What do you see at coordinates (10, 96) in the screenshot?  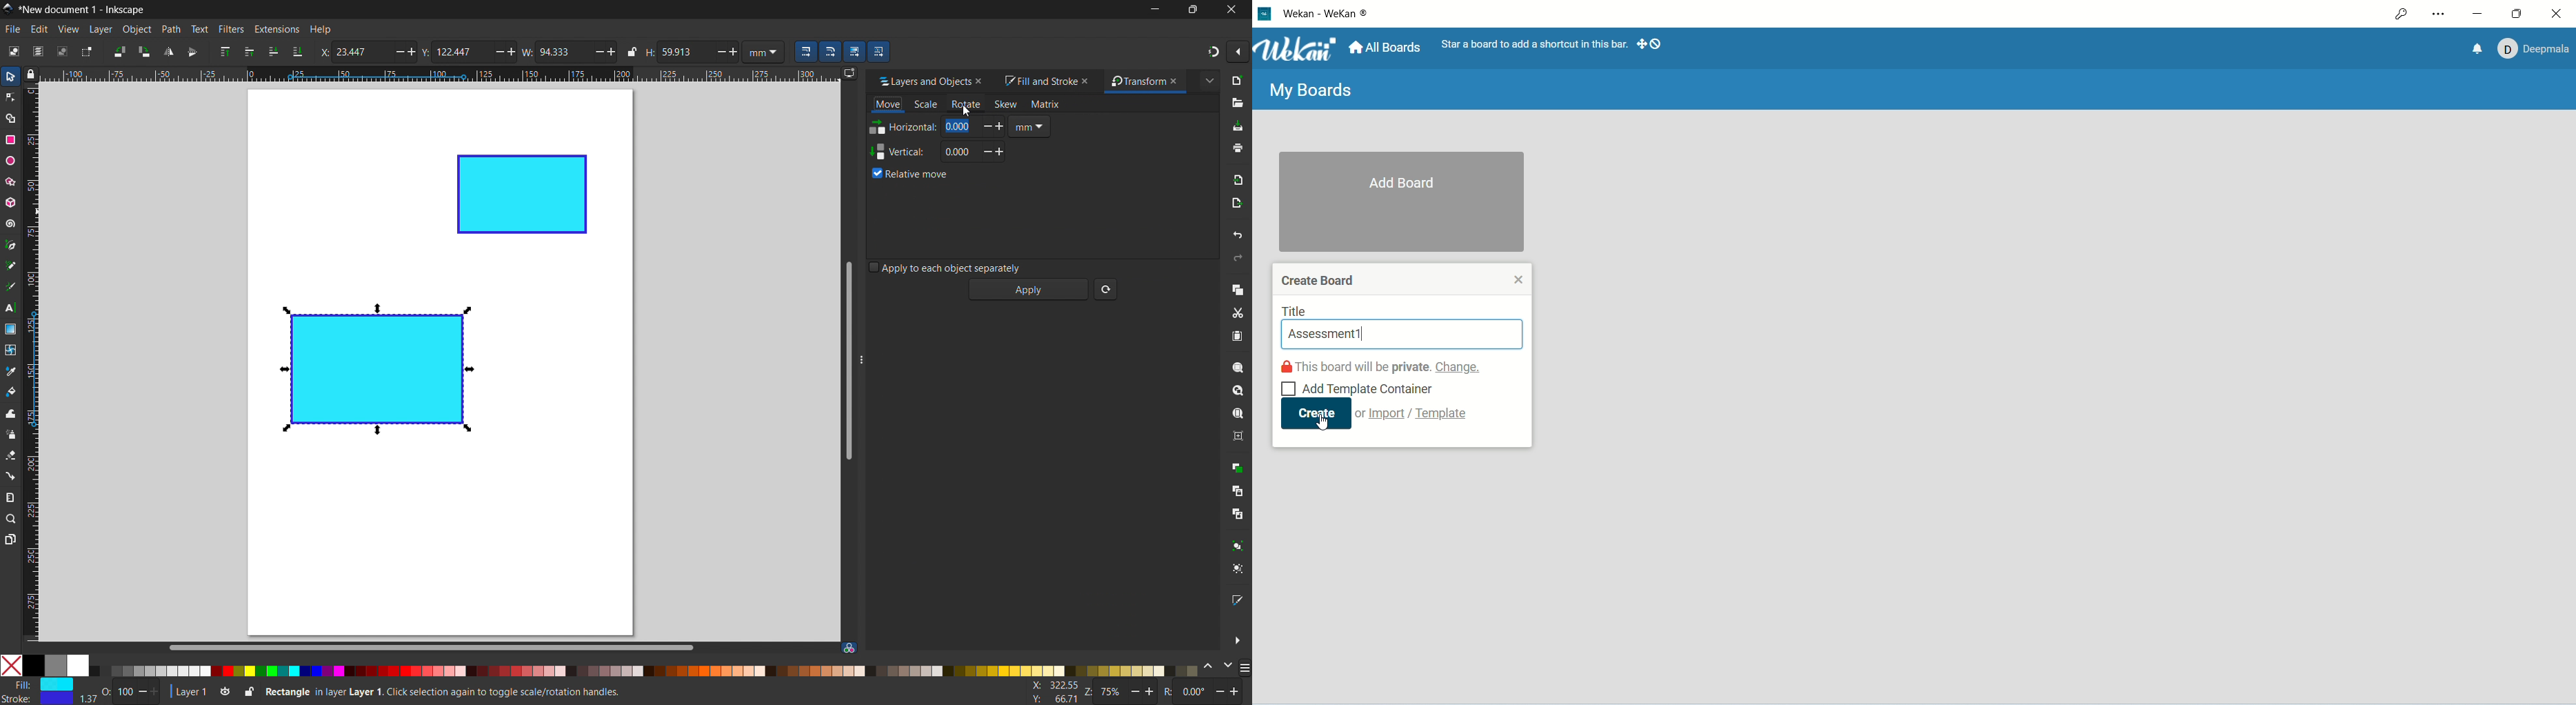 I see `node tool` at bounding box center [10, 96].